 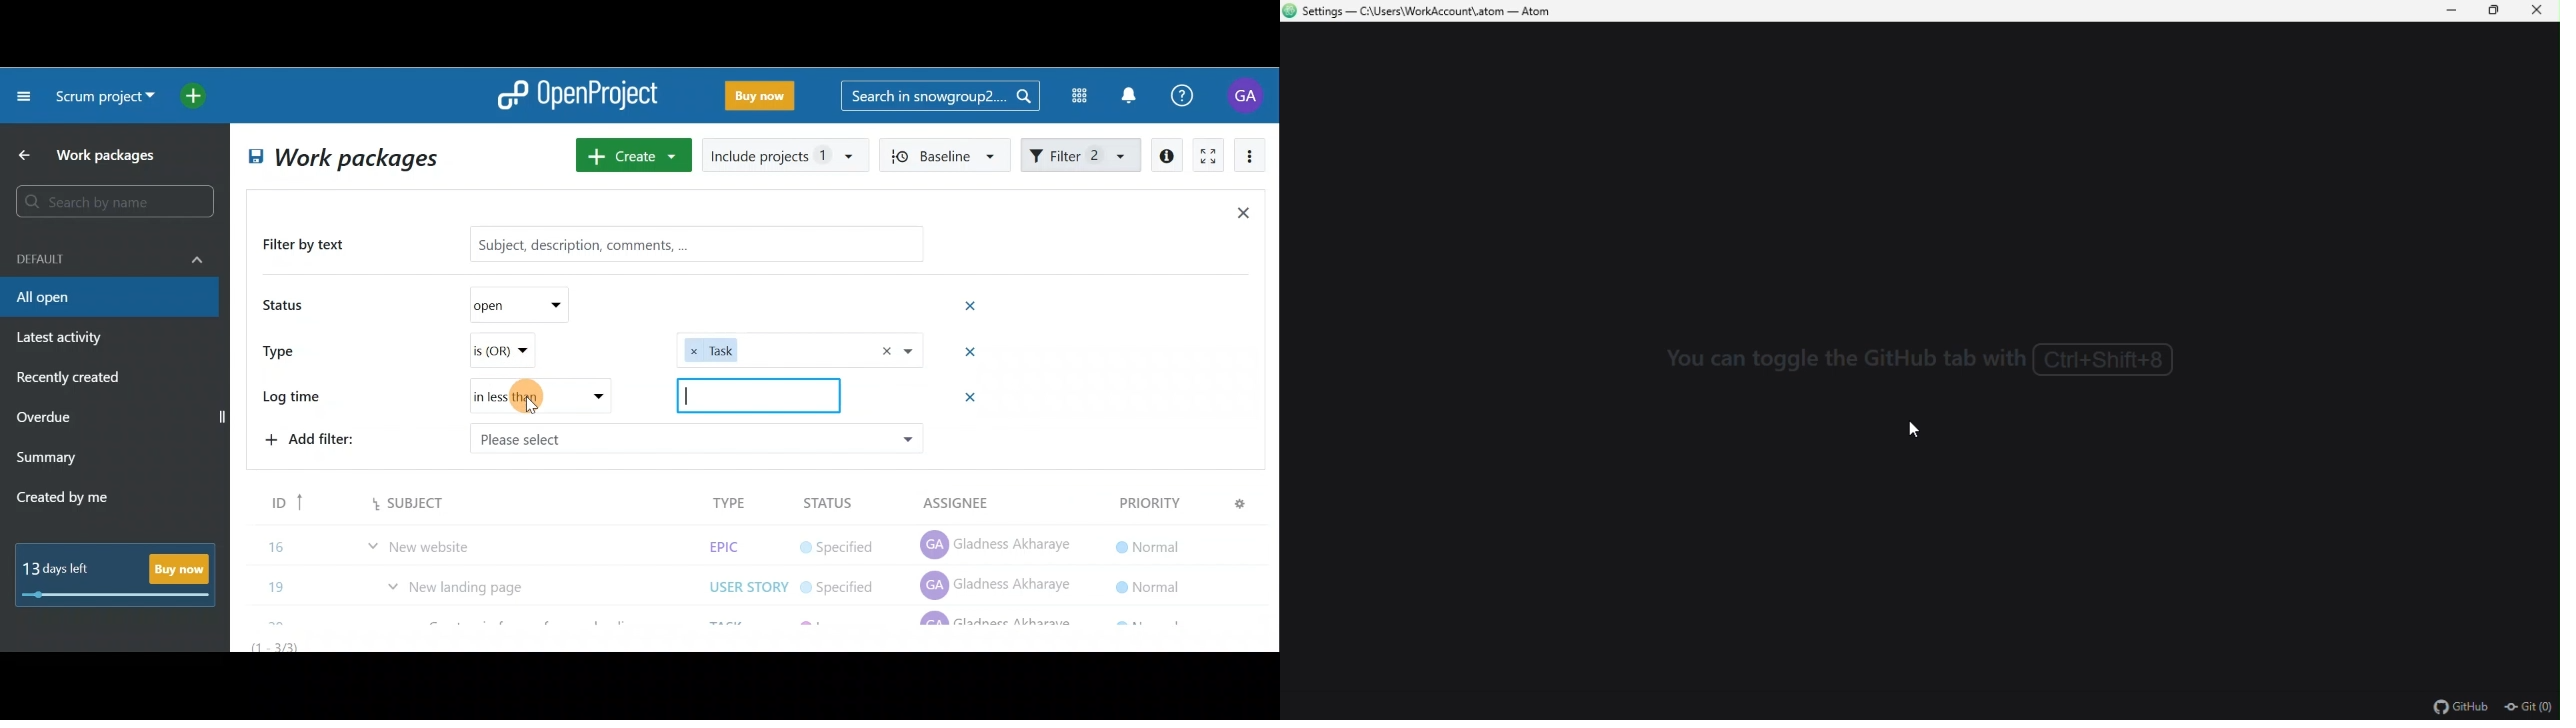 I want to click on All open, so click(x=108, y=298).